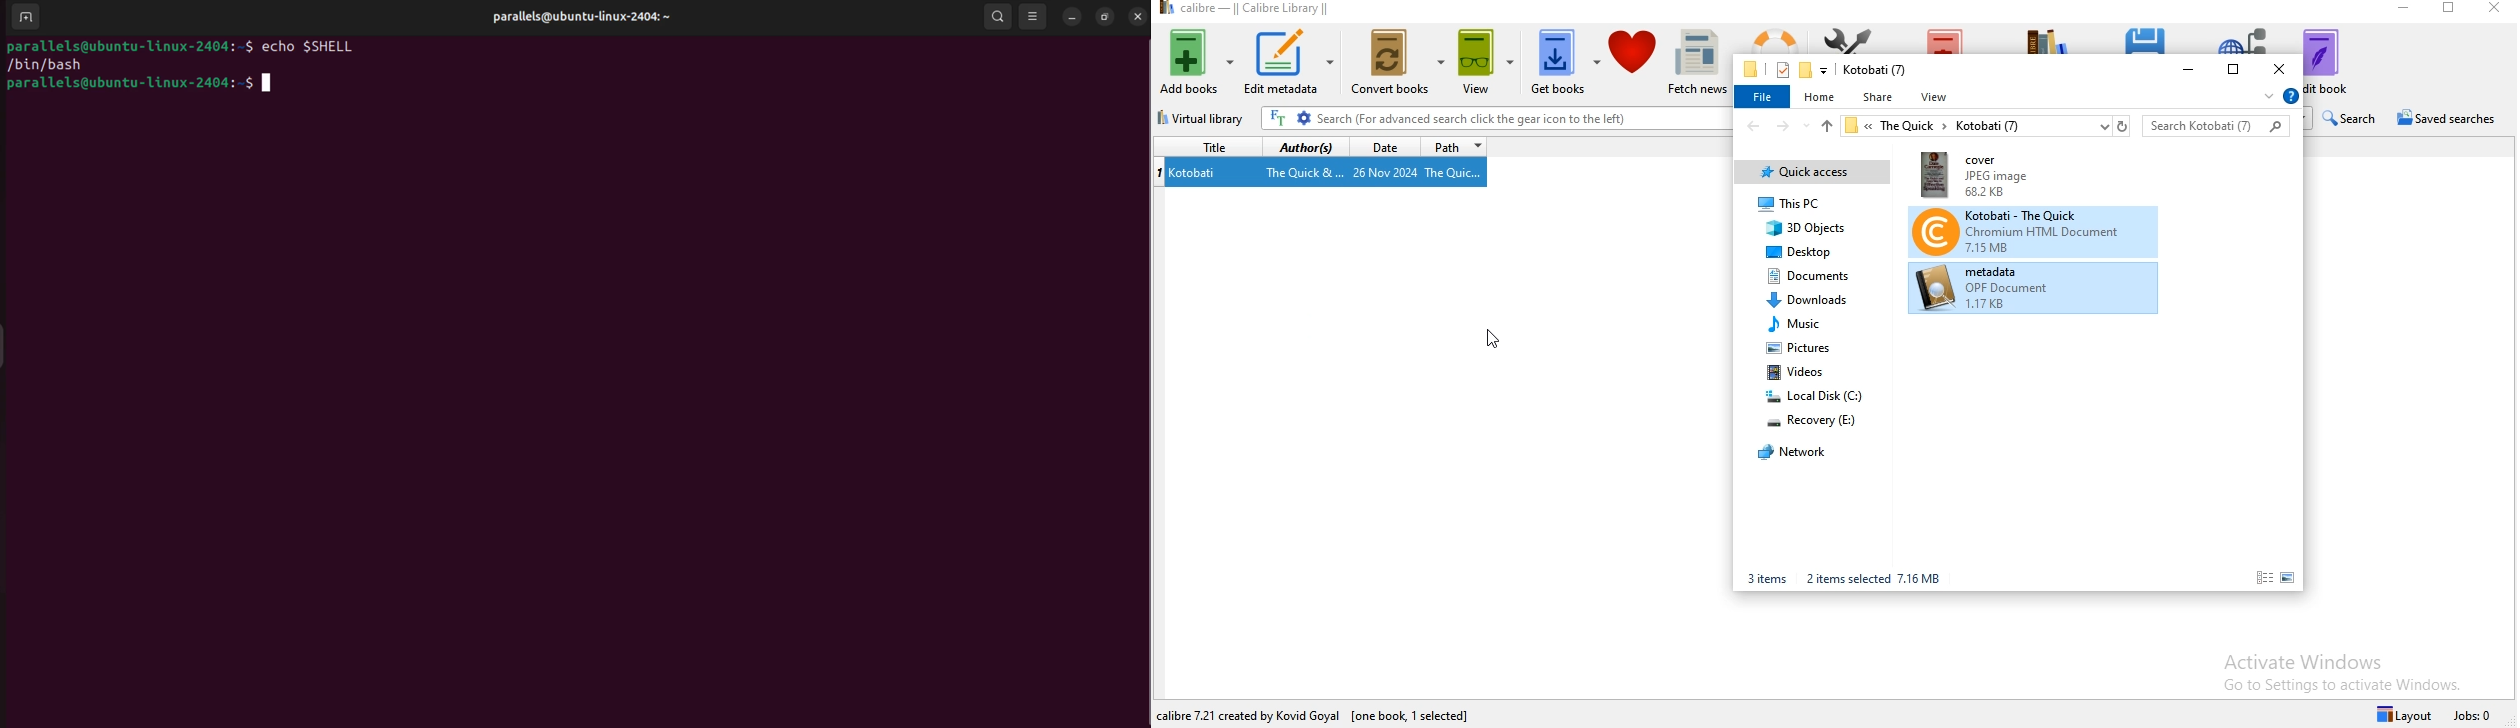 Image resolution: width=2520 pixels, height=728 pixels. Describe the element at coordinates (2475, 714) in the screenshot. I see `Jobs: 0` at that location.